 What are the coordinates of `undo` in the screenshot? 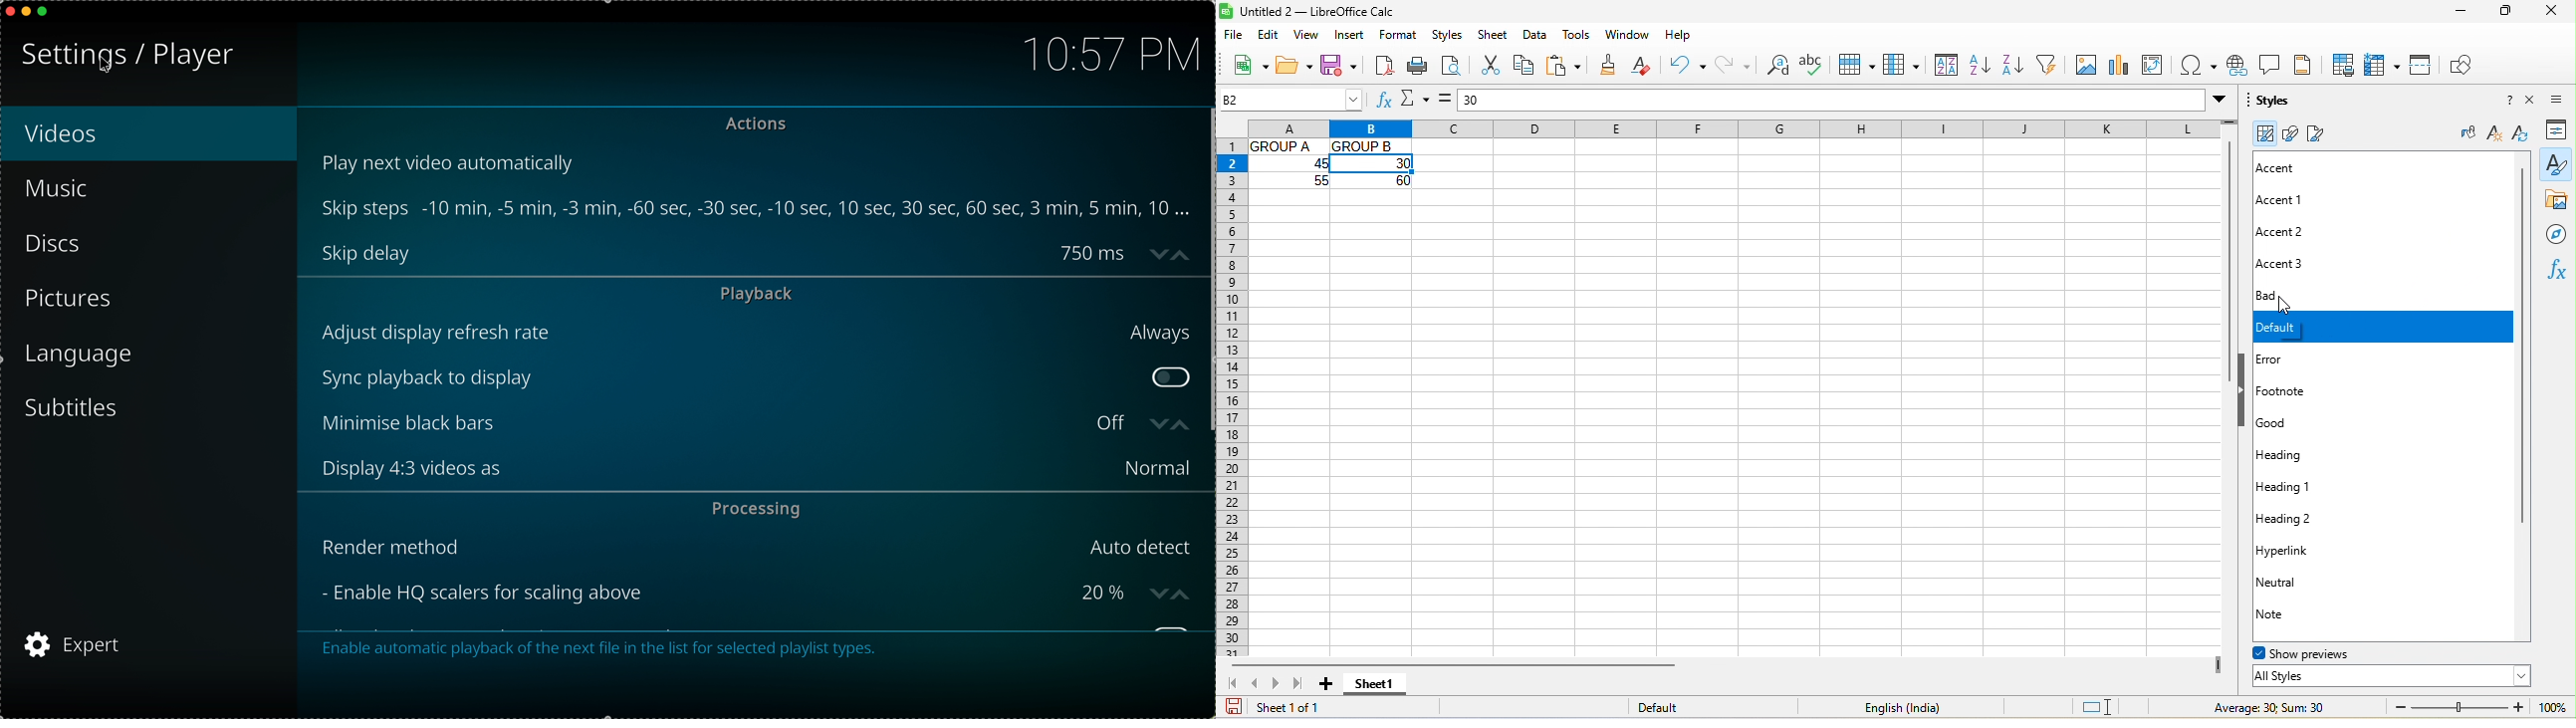 It's located at (1692, 65).